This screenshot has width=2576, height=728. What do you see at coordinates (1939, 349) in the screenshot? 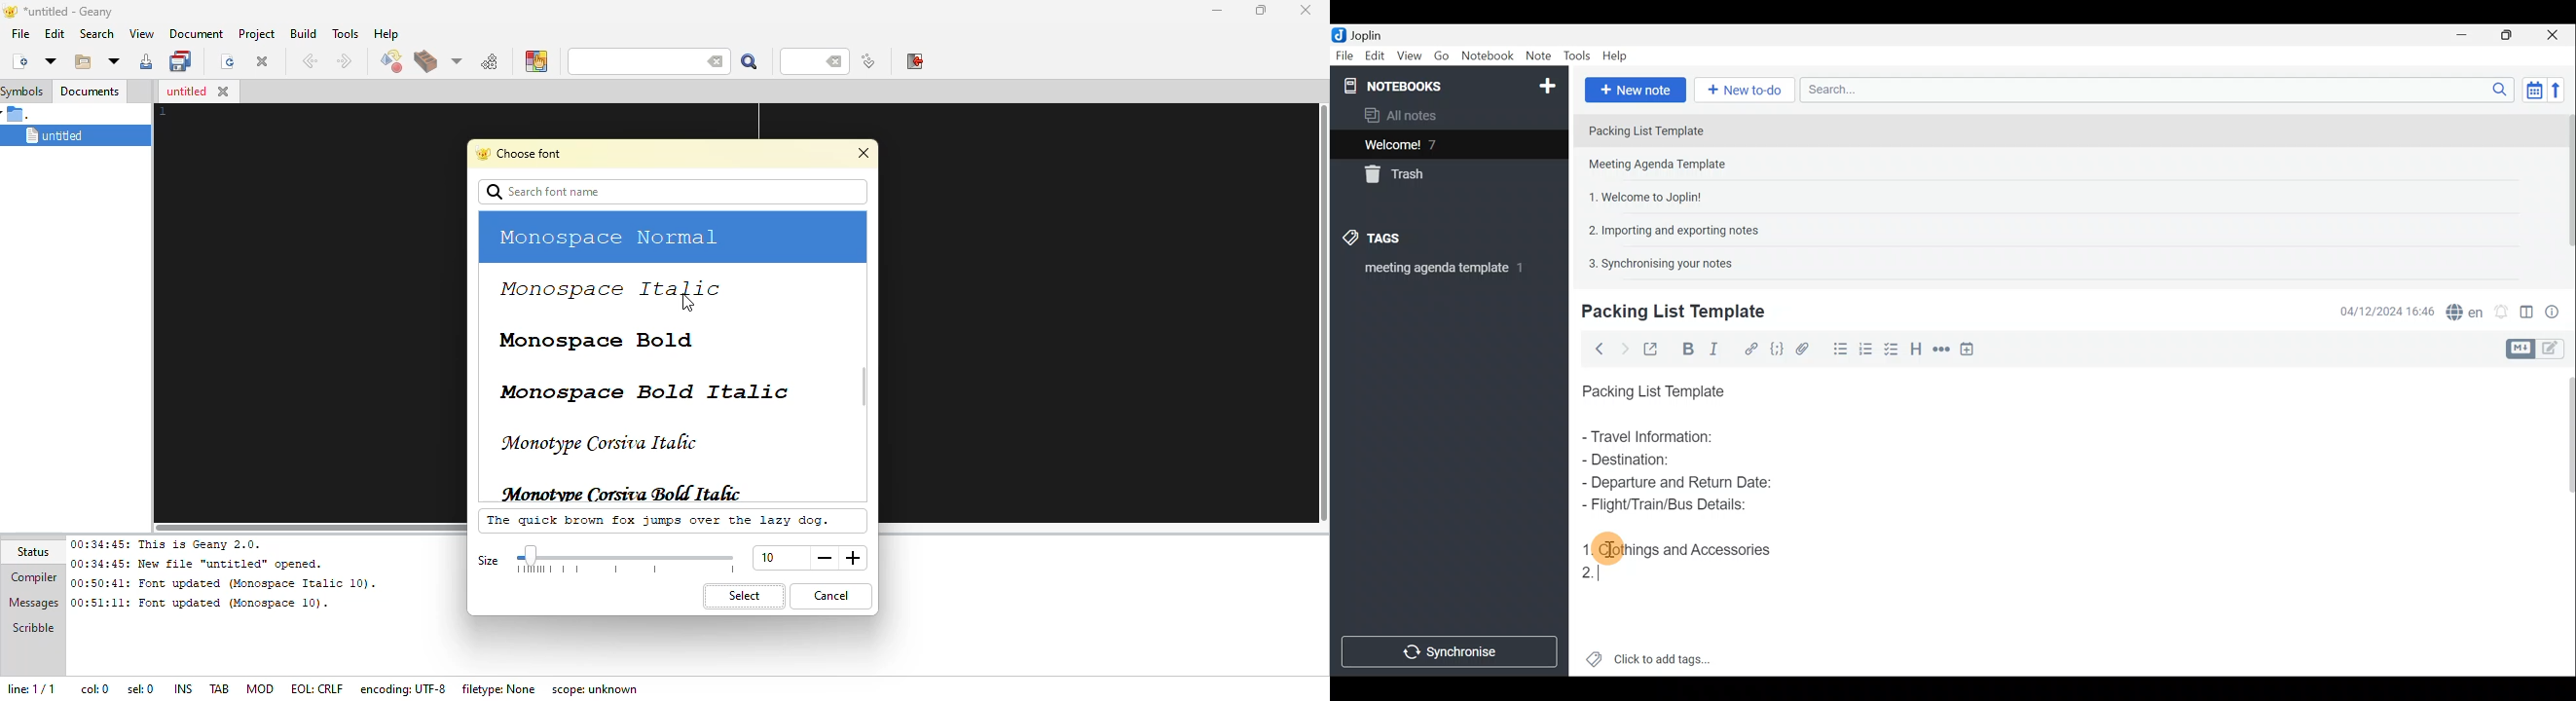
I see `Horizontal rule` at bounding box center [1939, 349].